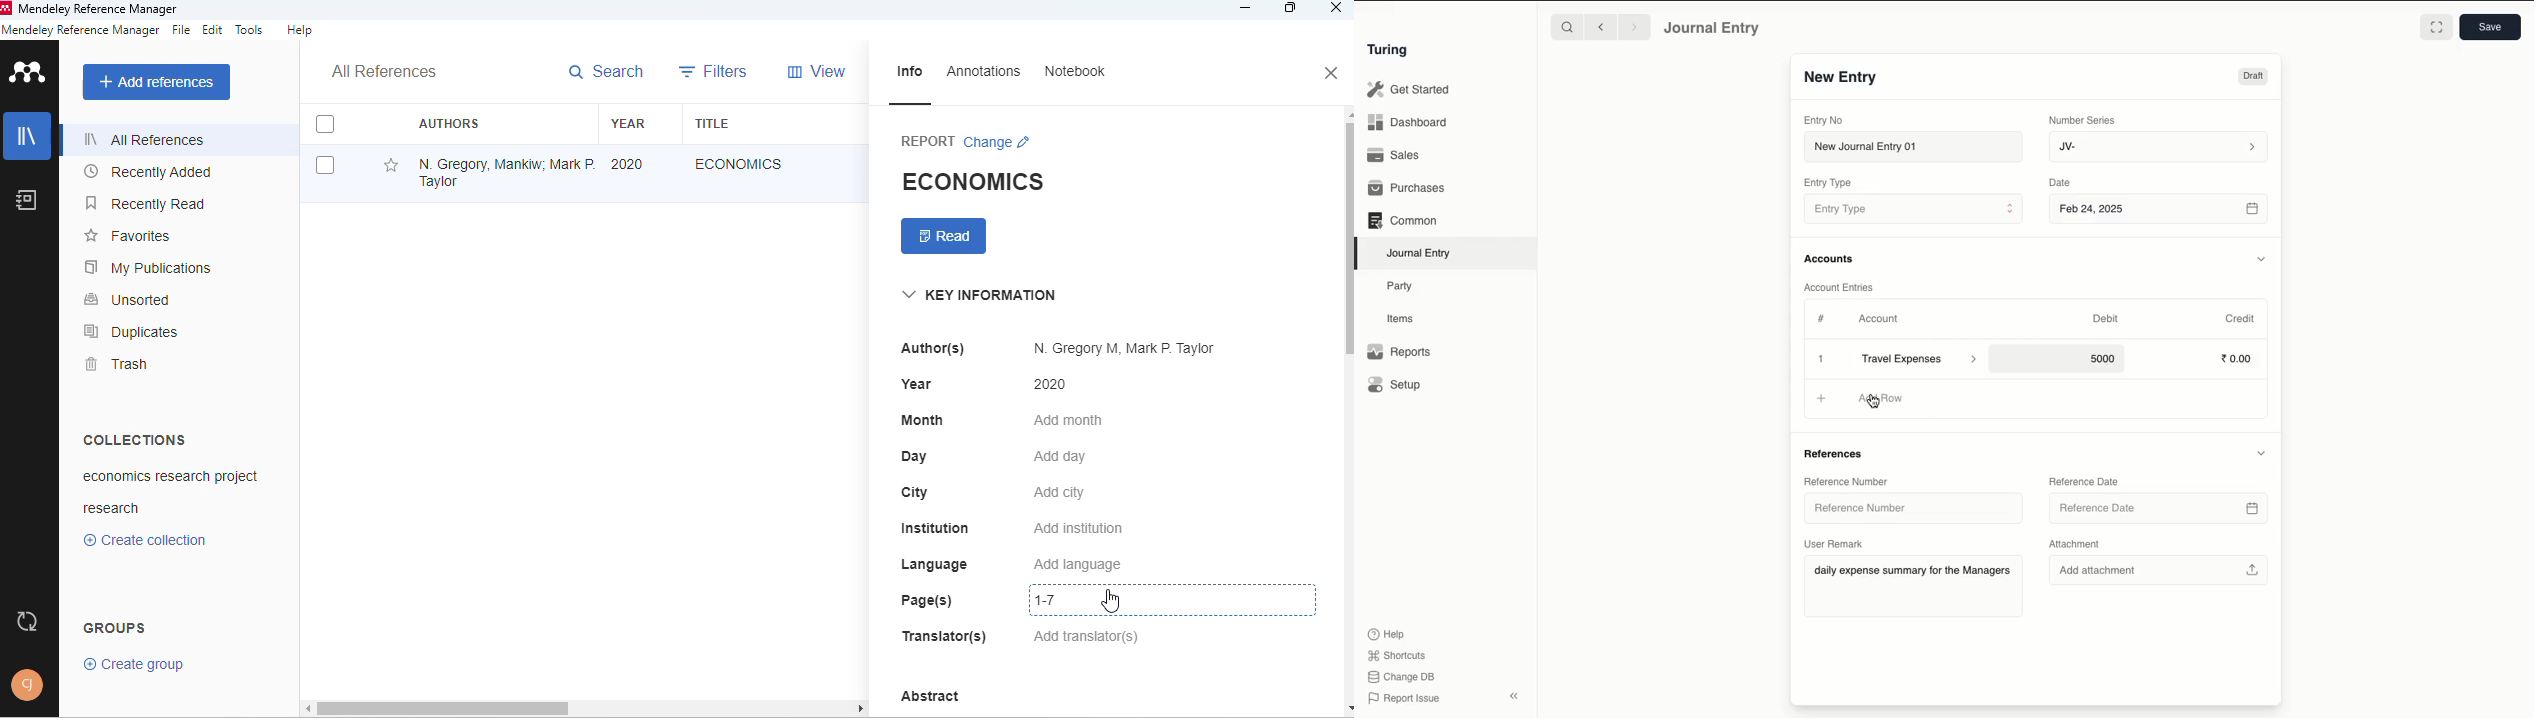 This screenshot has height=728, width=2548. What do you see at coordinates (1410, 90) in the screenshot?
I see `Get Started` at bounding box center [1410, 90].